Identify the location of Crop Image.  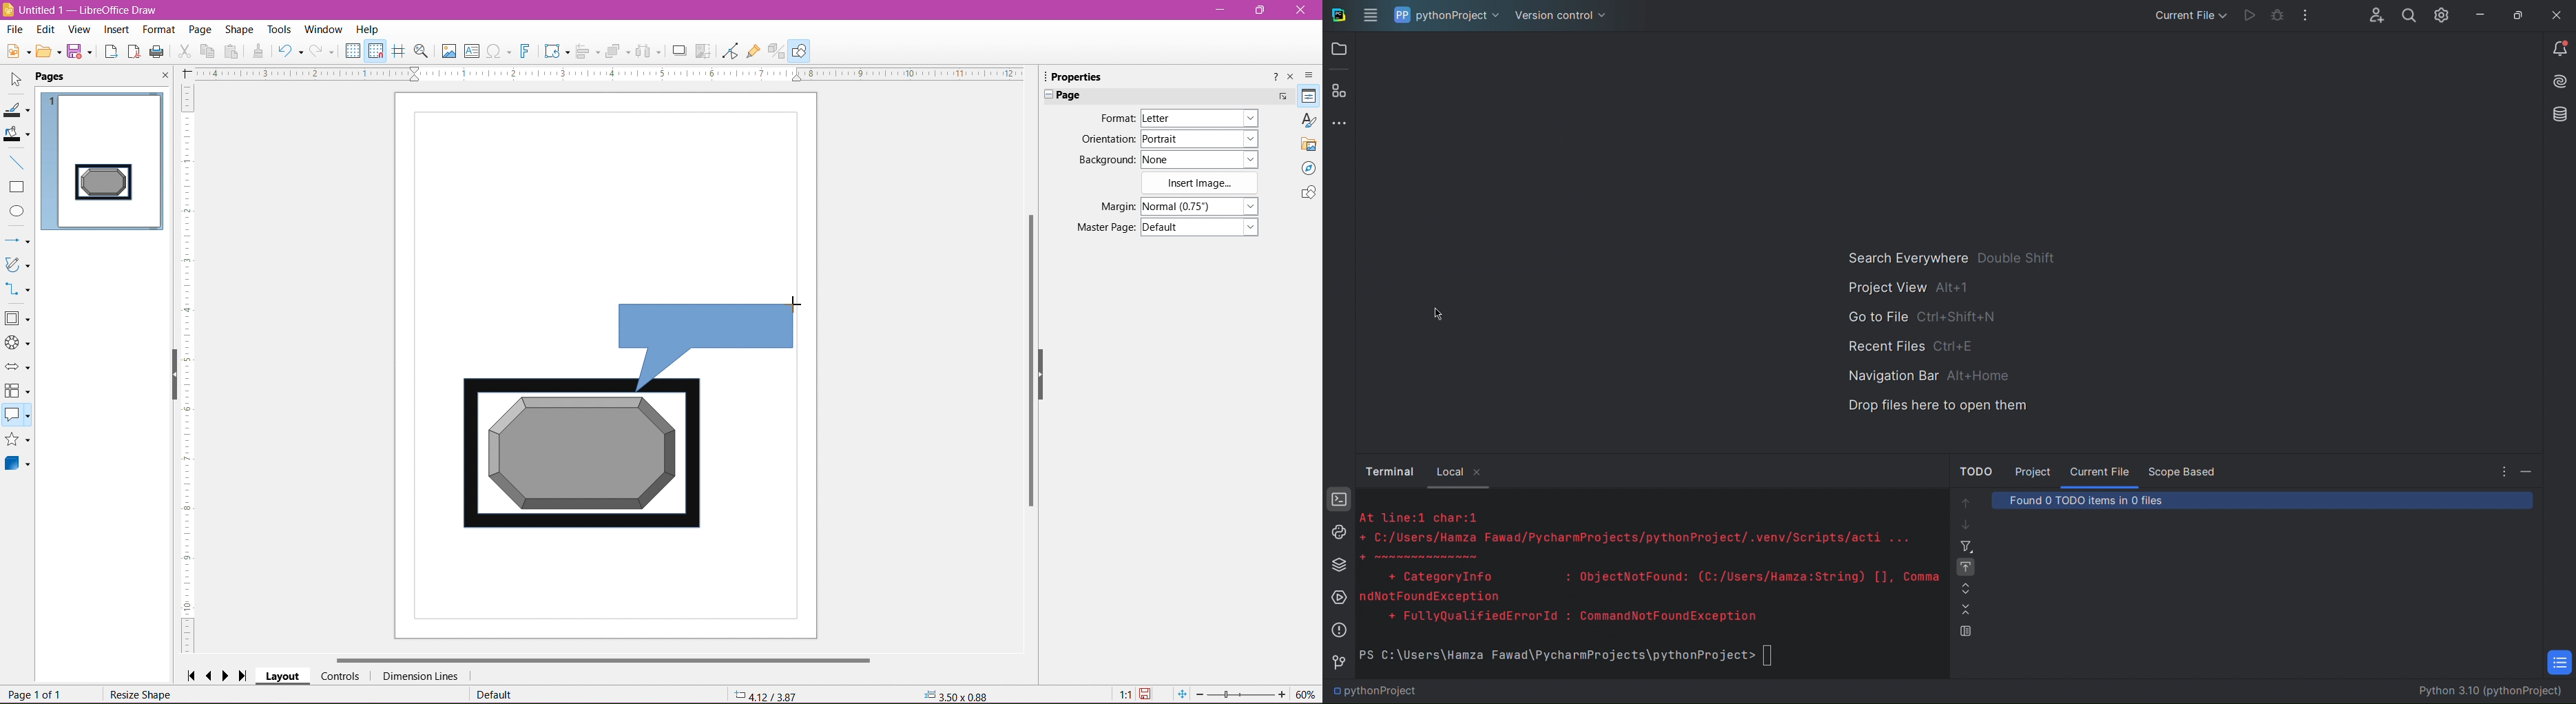
(703, 50).